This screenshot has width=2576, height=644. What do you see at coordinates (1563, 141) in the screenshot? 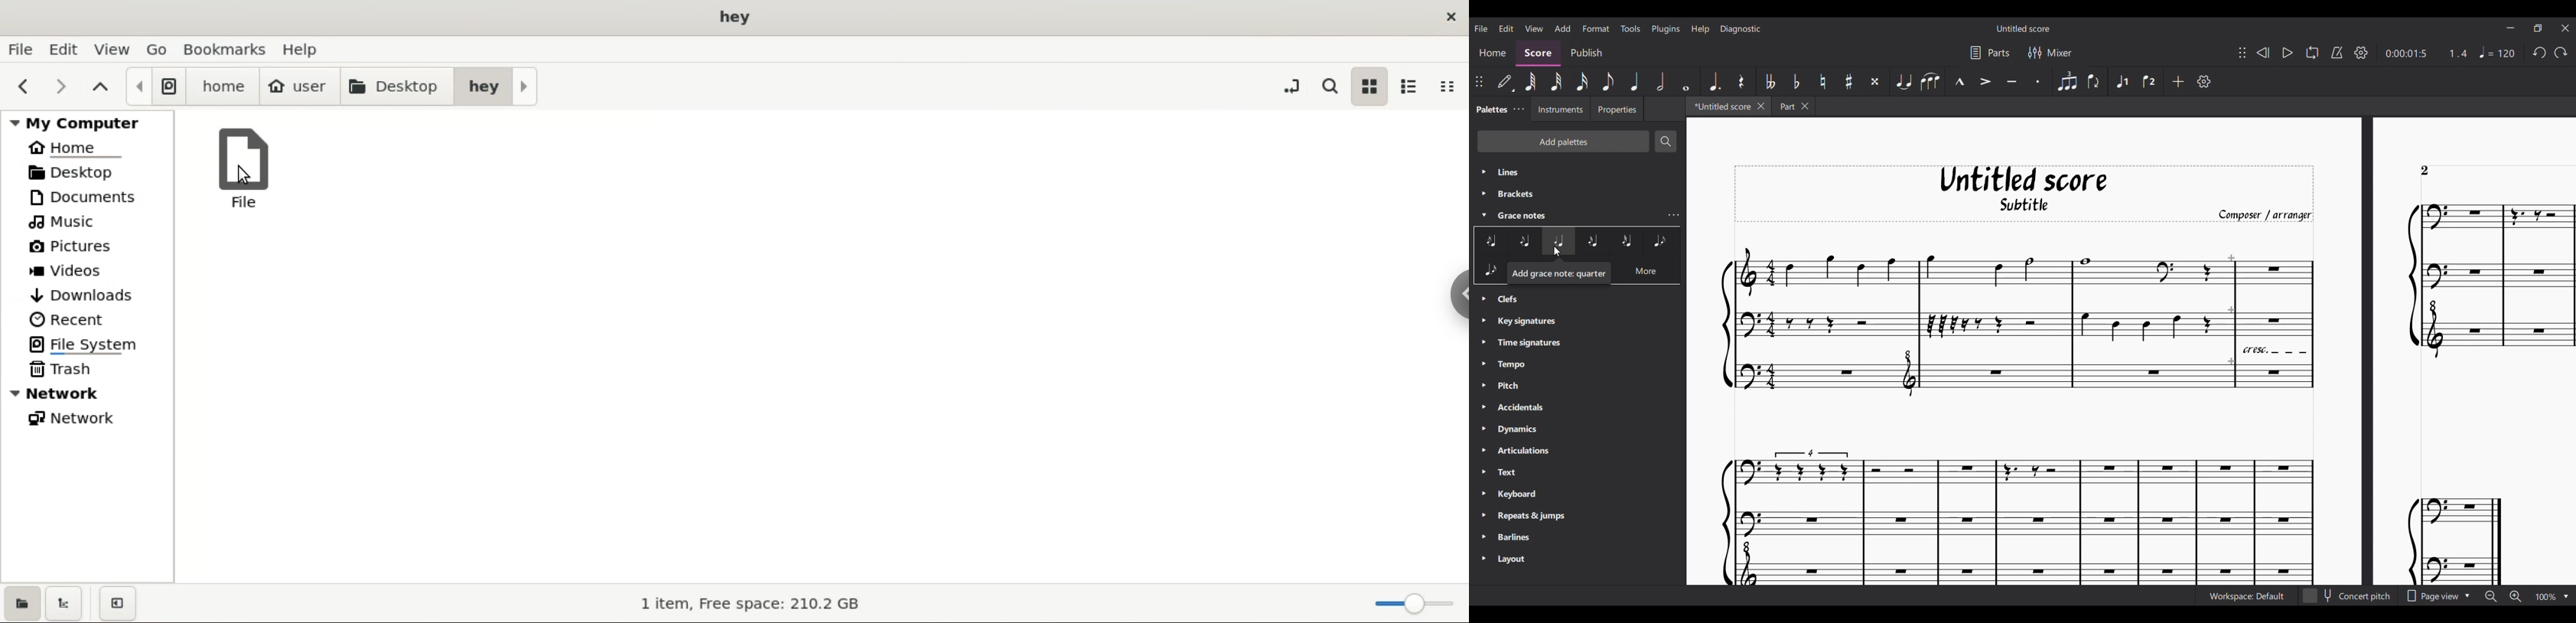
I see `Add palette` at bounding box center [1563, 141].